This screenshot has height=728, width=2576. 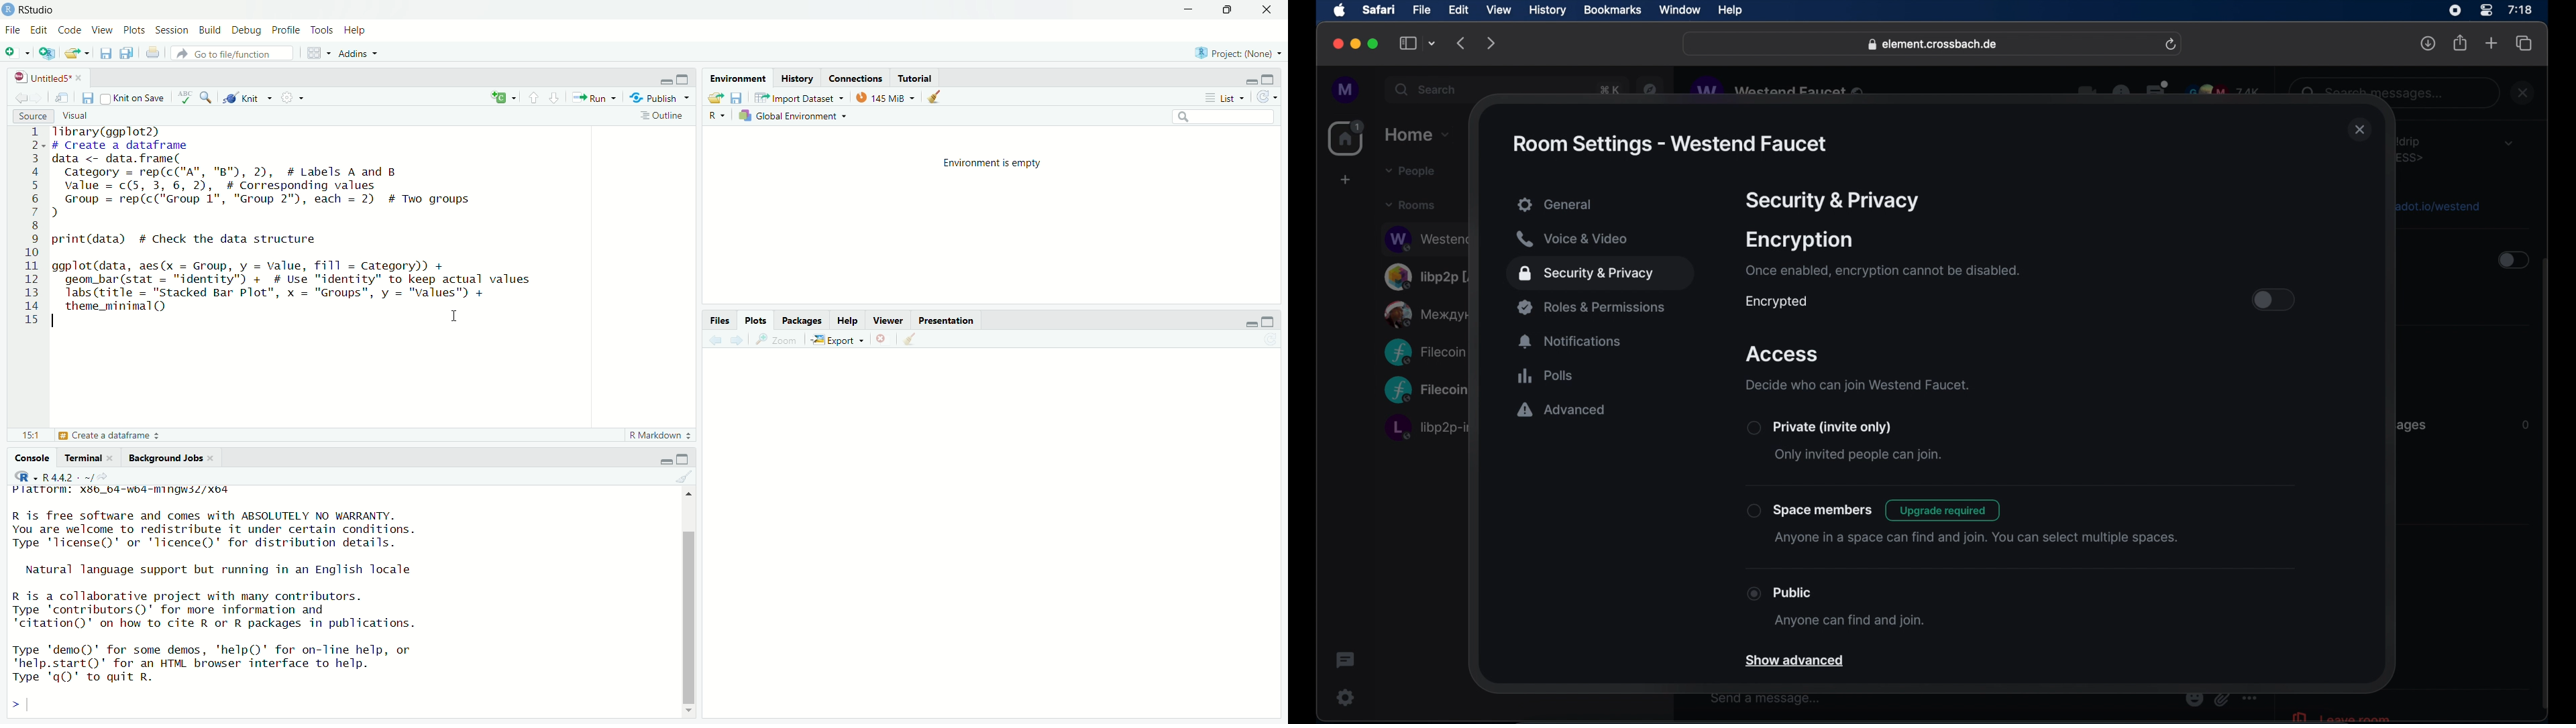 What do you see at coordinates (1234, 11) in the screenshot?
I see `Maximize` at bounding box center [1234, 11].